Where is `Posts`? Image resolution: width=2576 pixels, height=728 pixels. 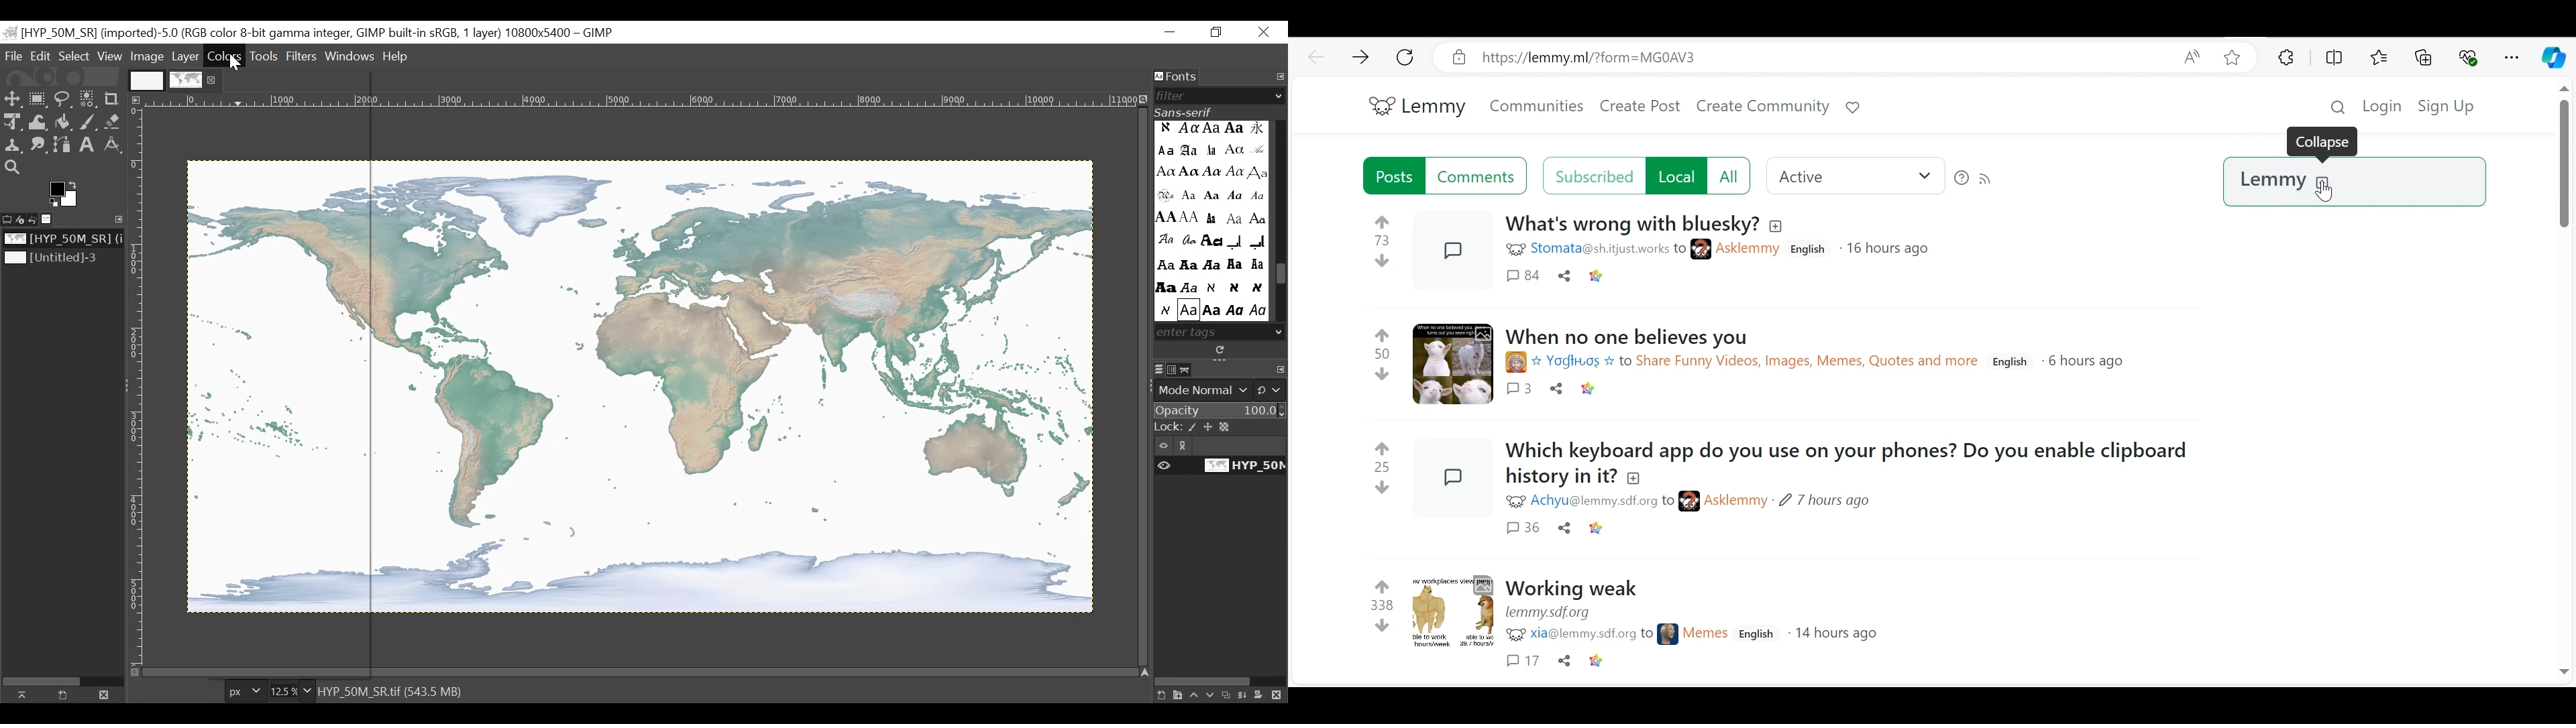
Posts is located at coordinates (1456, 609).